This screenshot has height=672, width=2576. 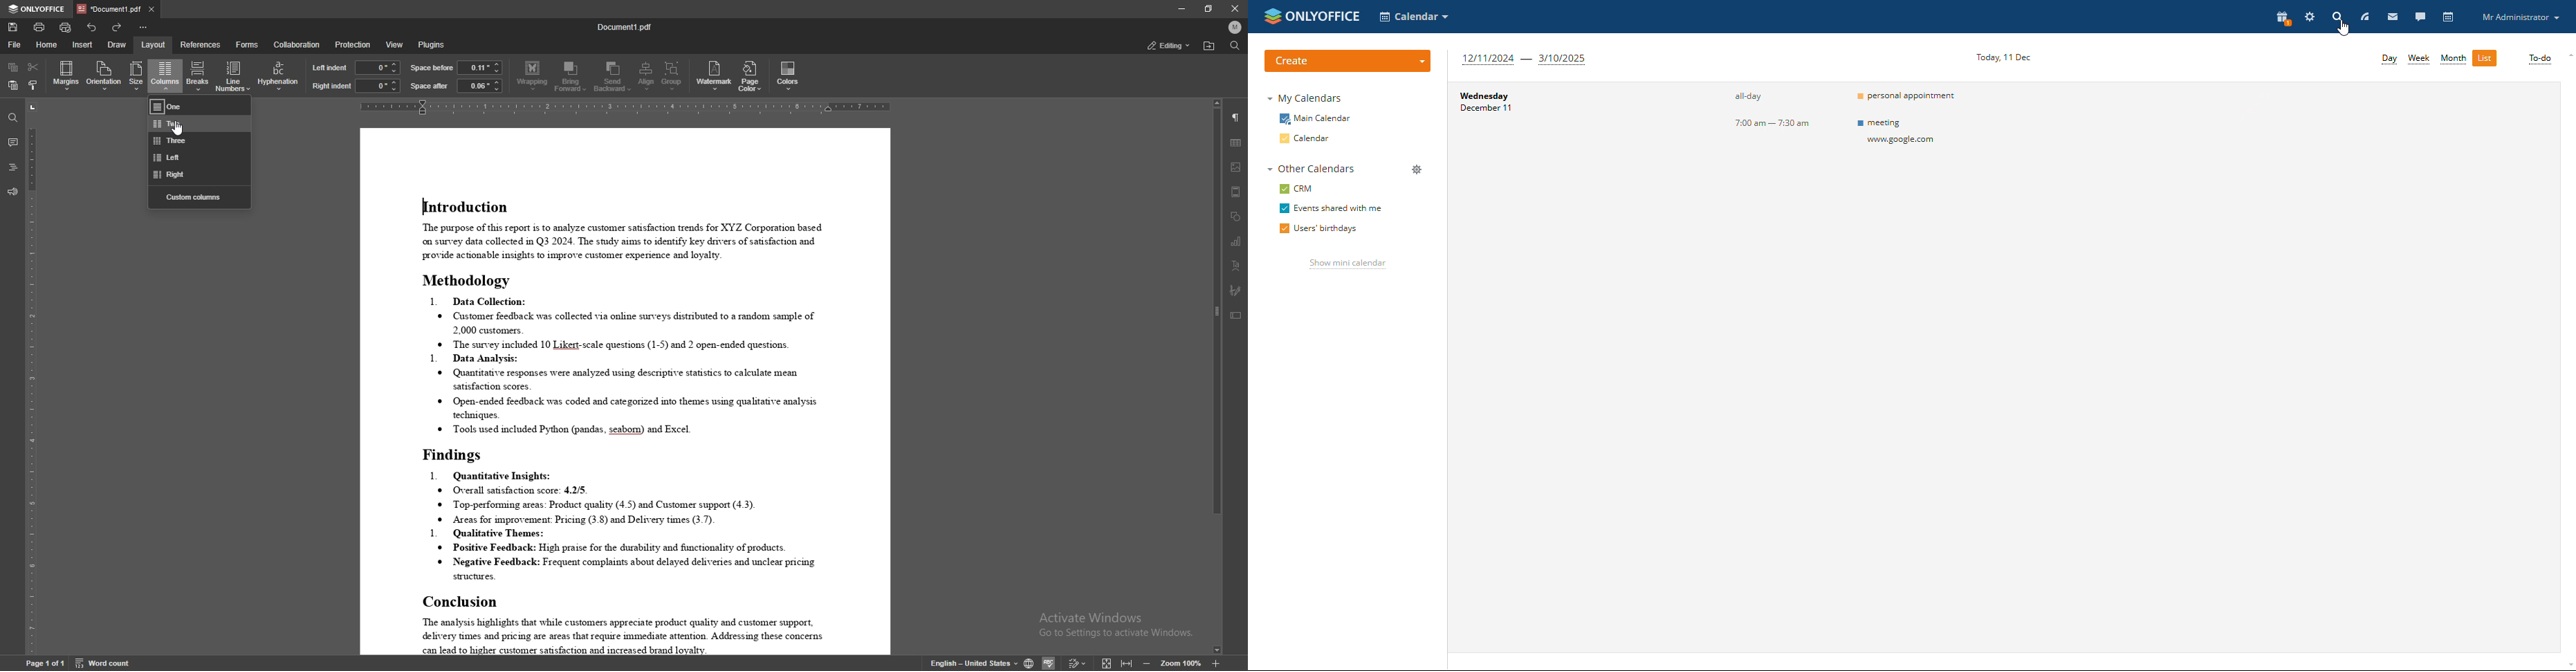 I want to click on layout, so click(x=154, y=44).